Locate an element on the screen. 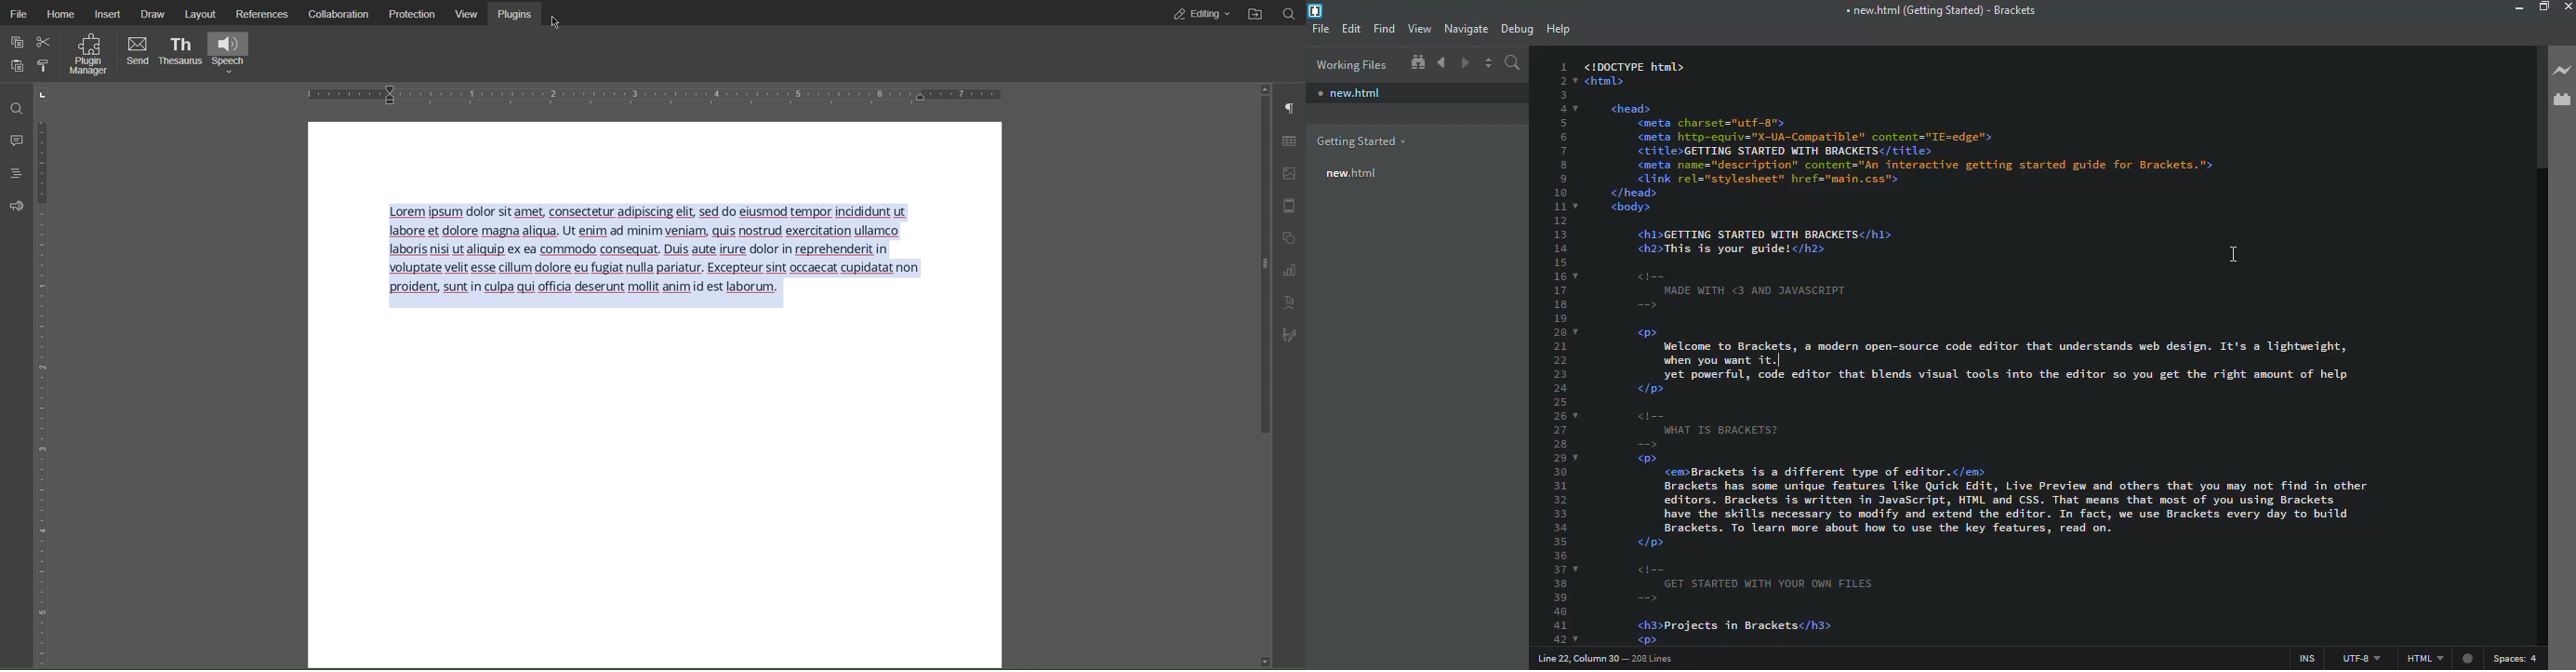  Draw is located at coordinates (154, 14).